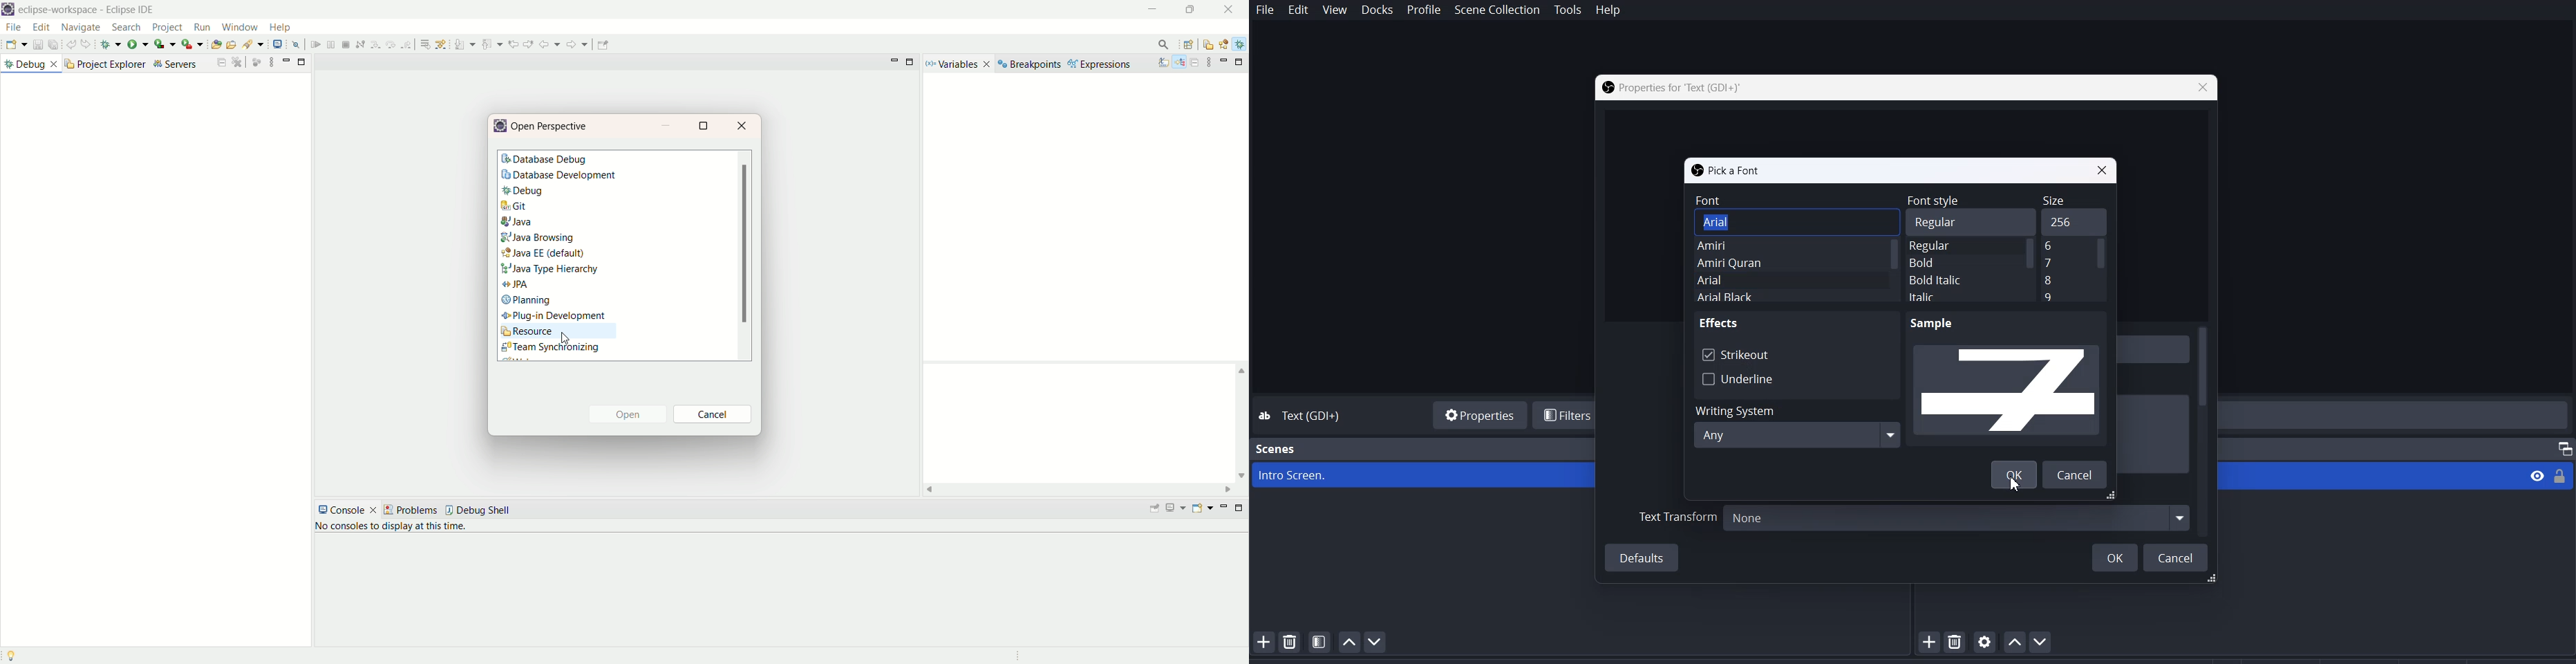 This screenshot has height=672, width=2576. What do you see at coordinates (485, 511) in the screenshot?
I see `debug shell` at bounding box center [485, 511].